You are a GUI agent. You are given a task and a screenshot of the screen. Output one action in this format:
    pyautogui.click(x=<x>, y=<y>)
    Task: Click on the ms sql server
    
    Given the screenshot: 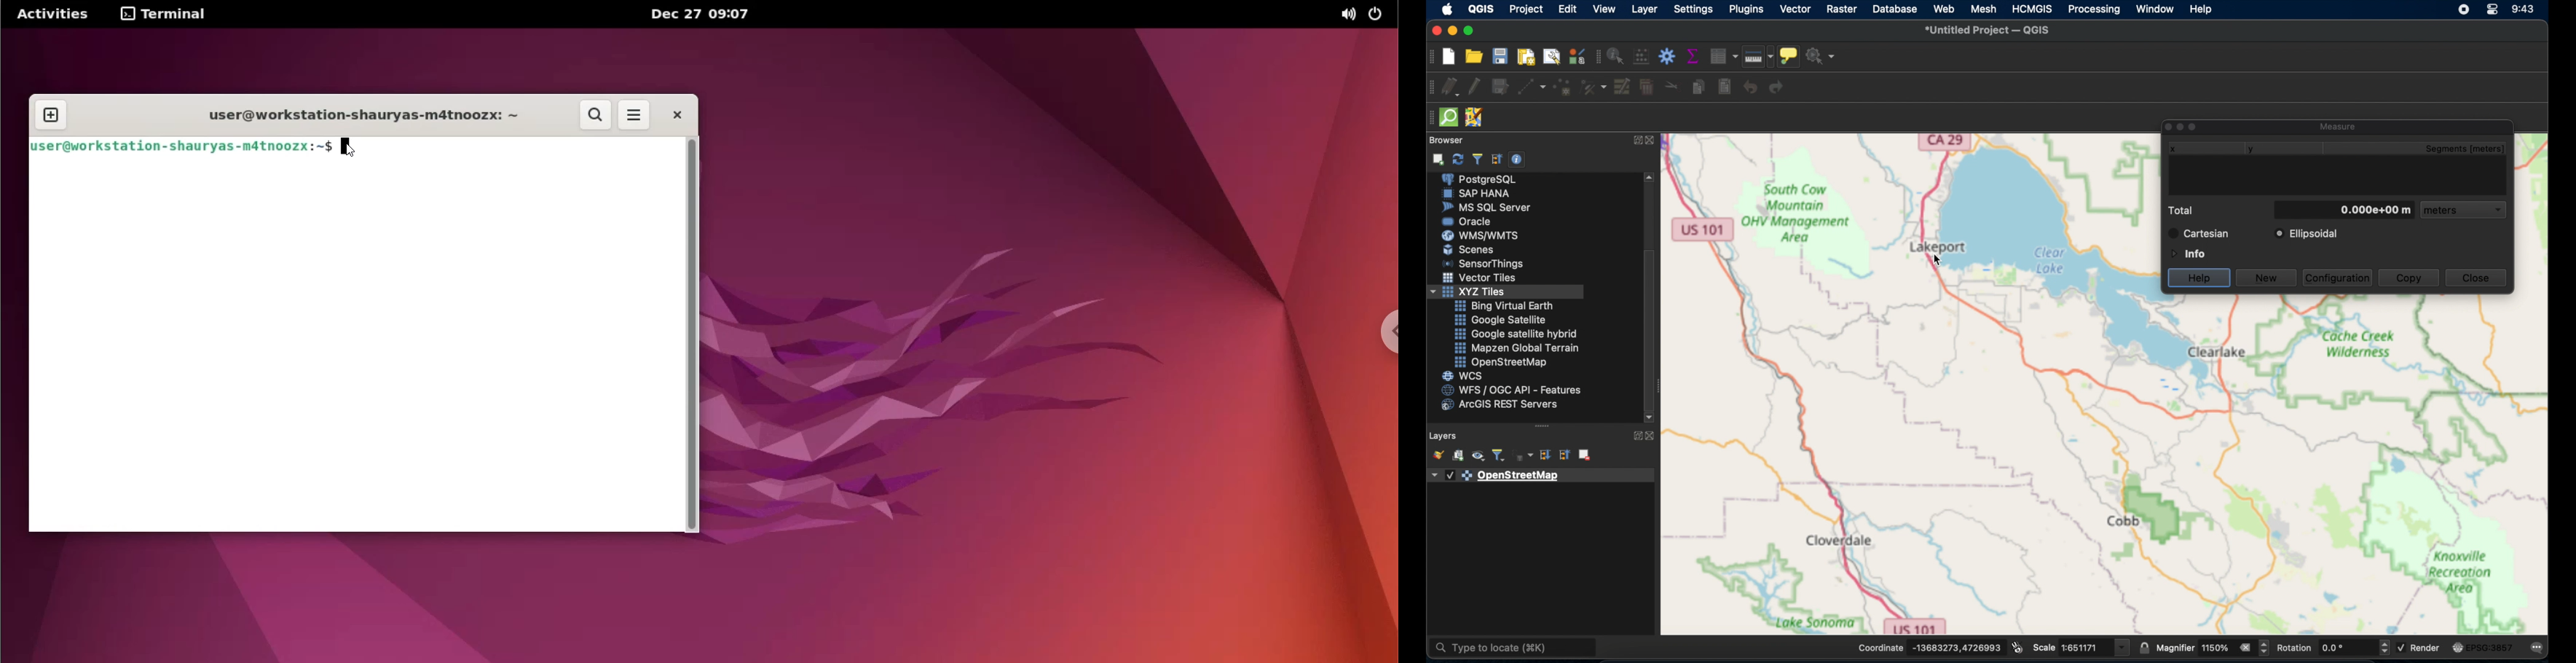 What is the action you would take?
    pyautogui.click(x=1486, y=207)
    